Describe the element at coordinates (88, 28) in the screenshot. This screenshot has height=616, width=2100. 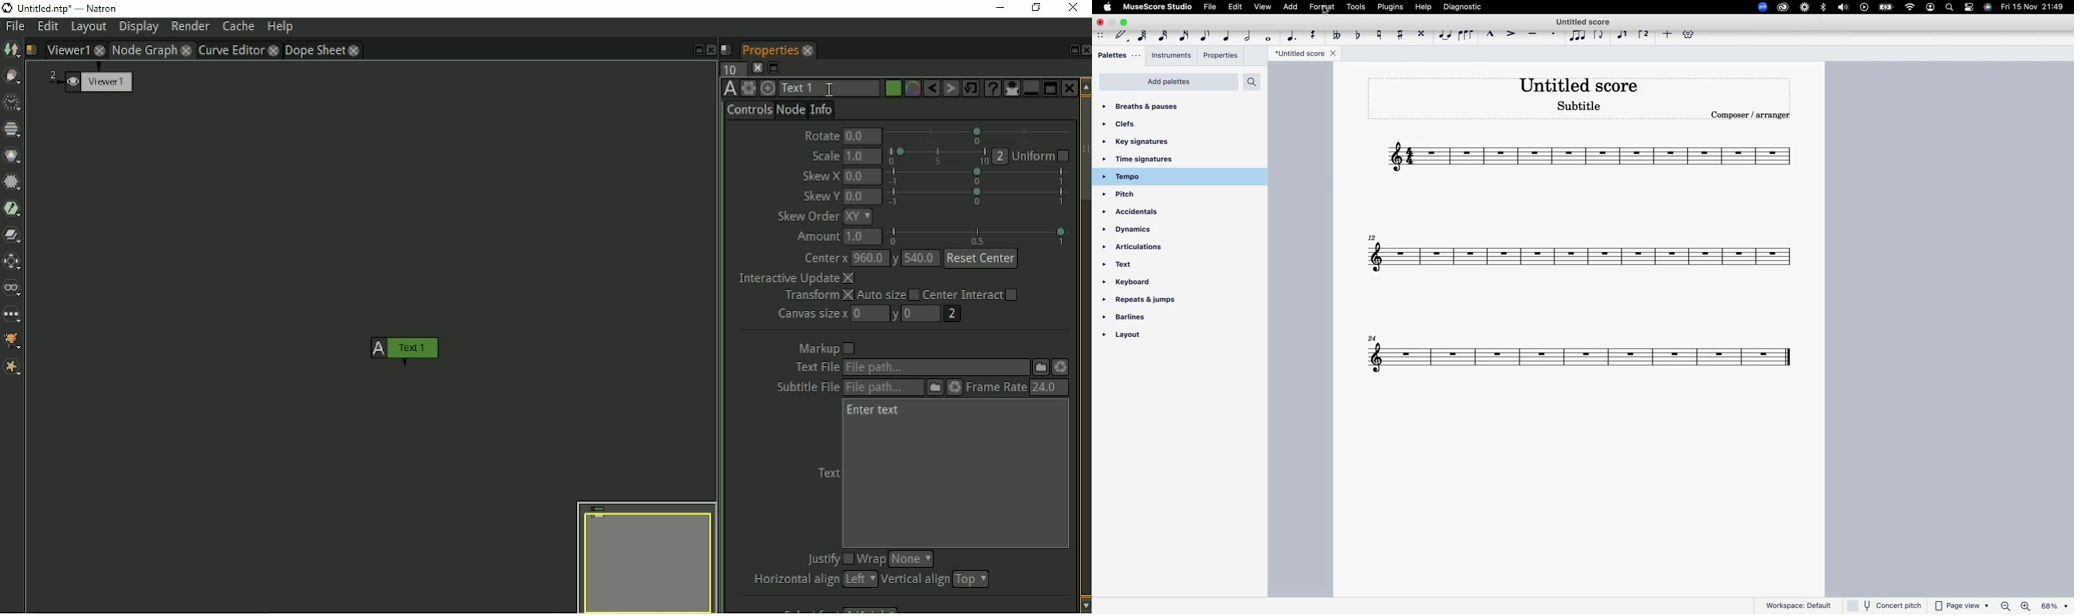
I see `Layout` at that location.